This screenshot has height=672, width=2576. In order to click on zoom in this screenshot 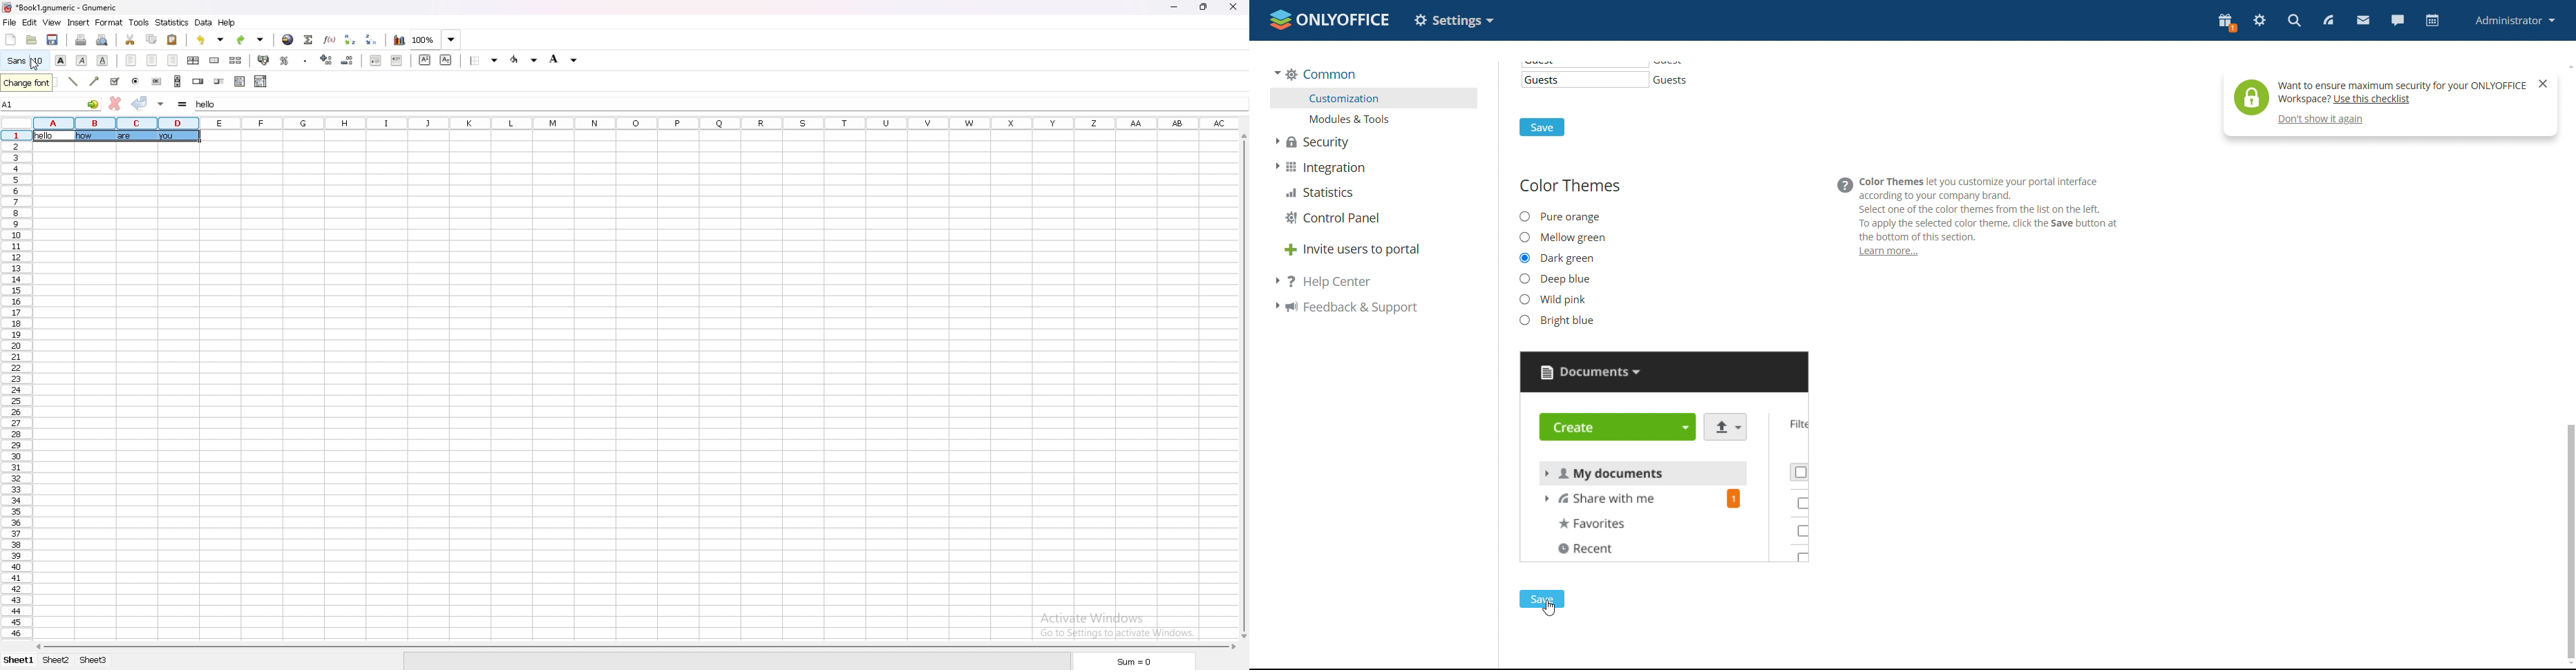, I will do `click(436, 40)`.